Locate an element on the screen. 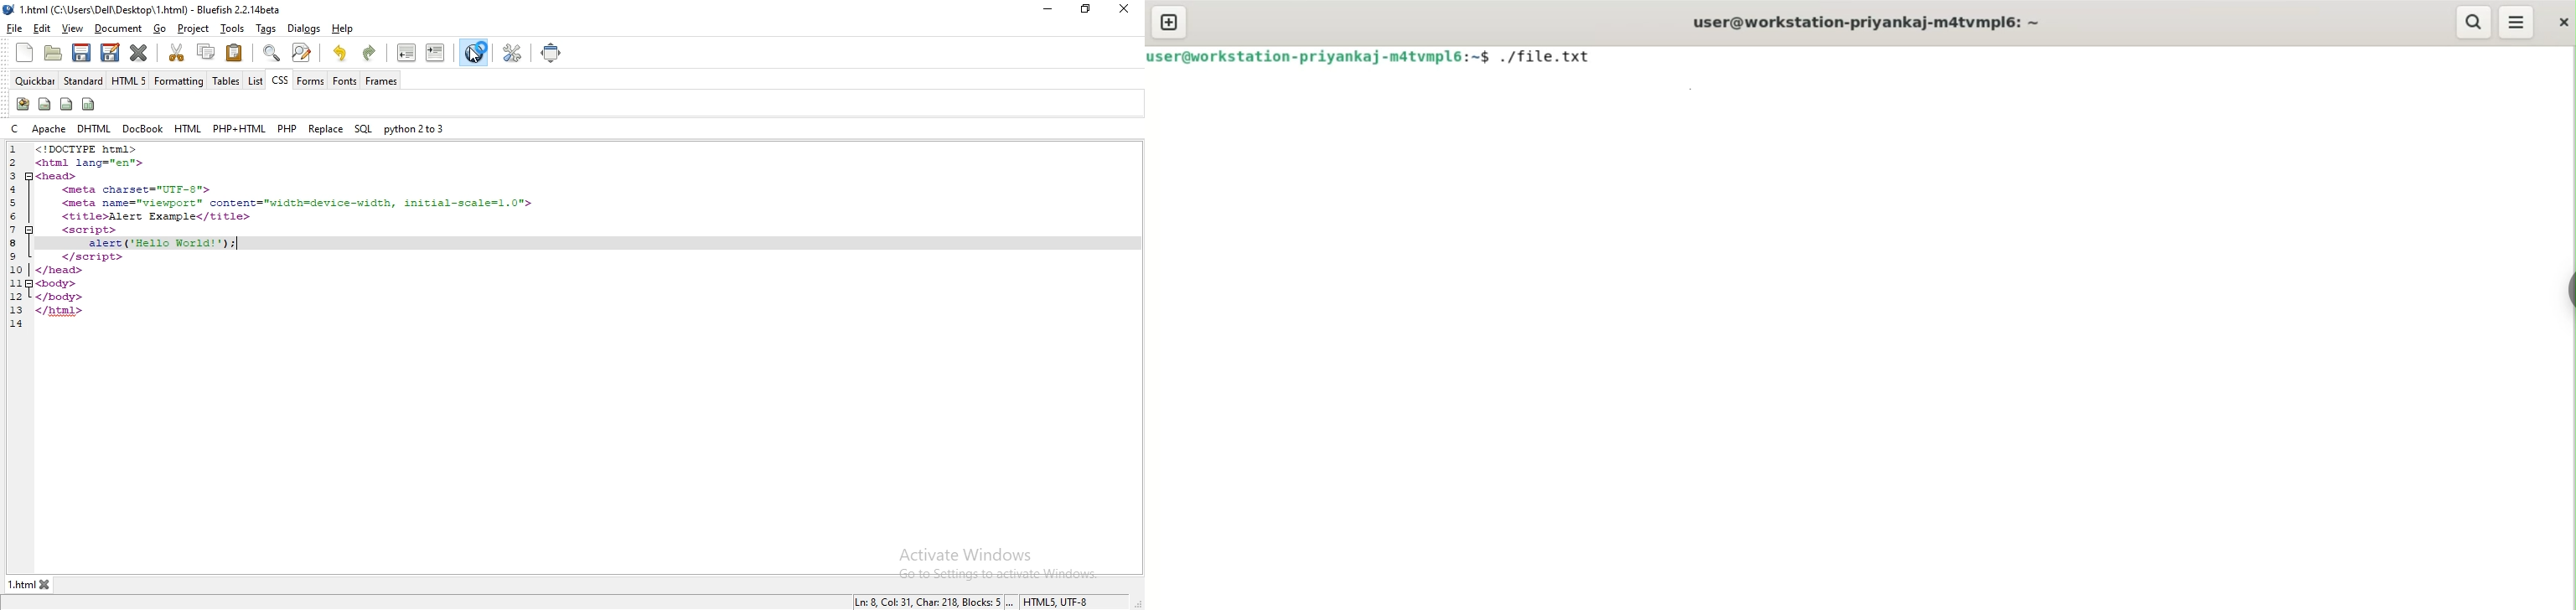 The width and height of the screenshot is (2576, 616). css is located at coordinates (279, 80).